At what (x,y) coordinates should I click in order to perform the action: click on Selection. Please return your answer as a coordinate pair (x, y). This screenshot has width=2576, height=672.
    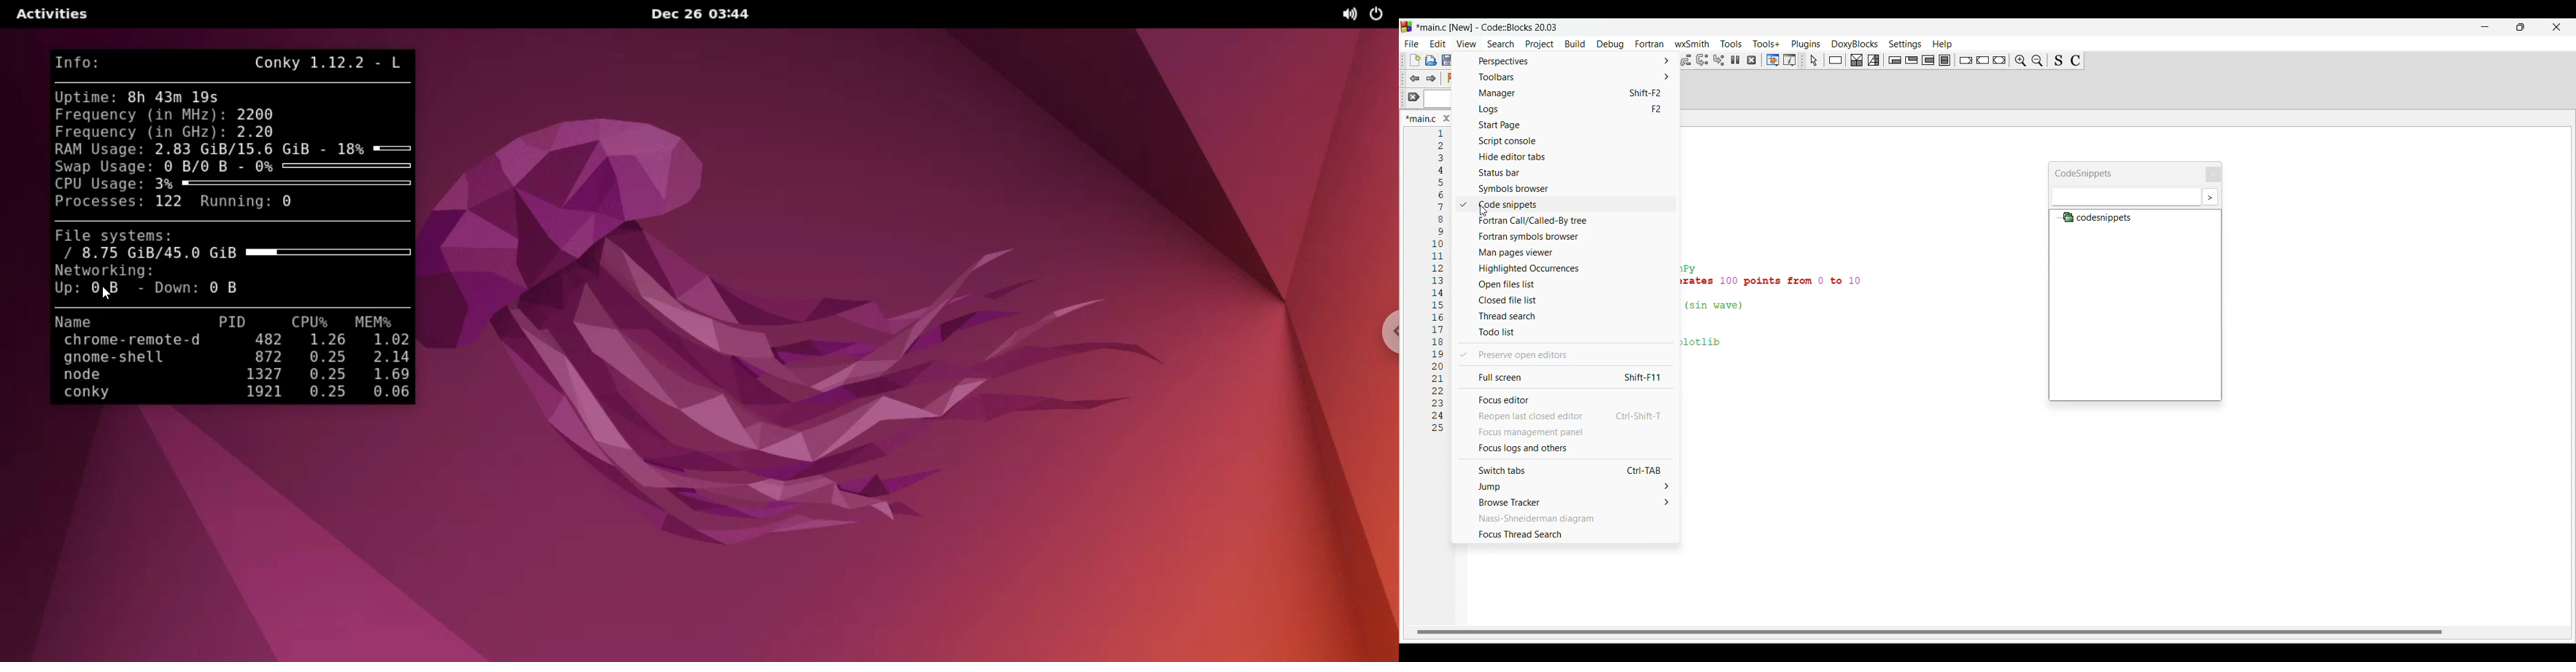
    Looking at the image, I should click on (1873, 60).